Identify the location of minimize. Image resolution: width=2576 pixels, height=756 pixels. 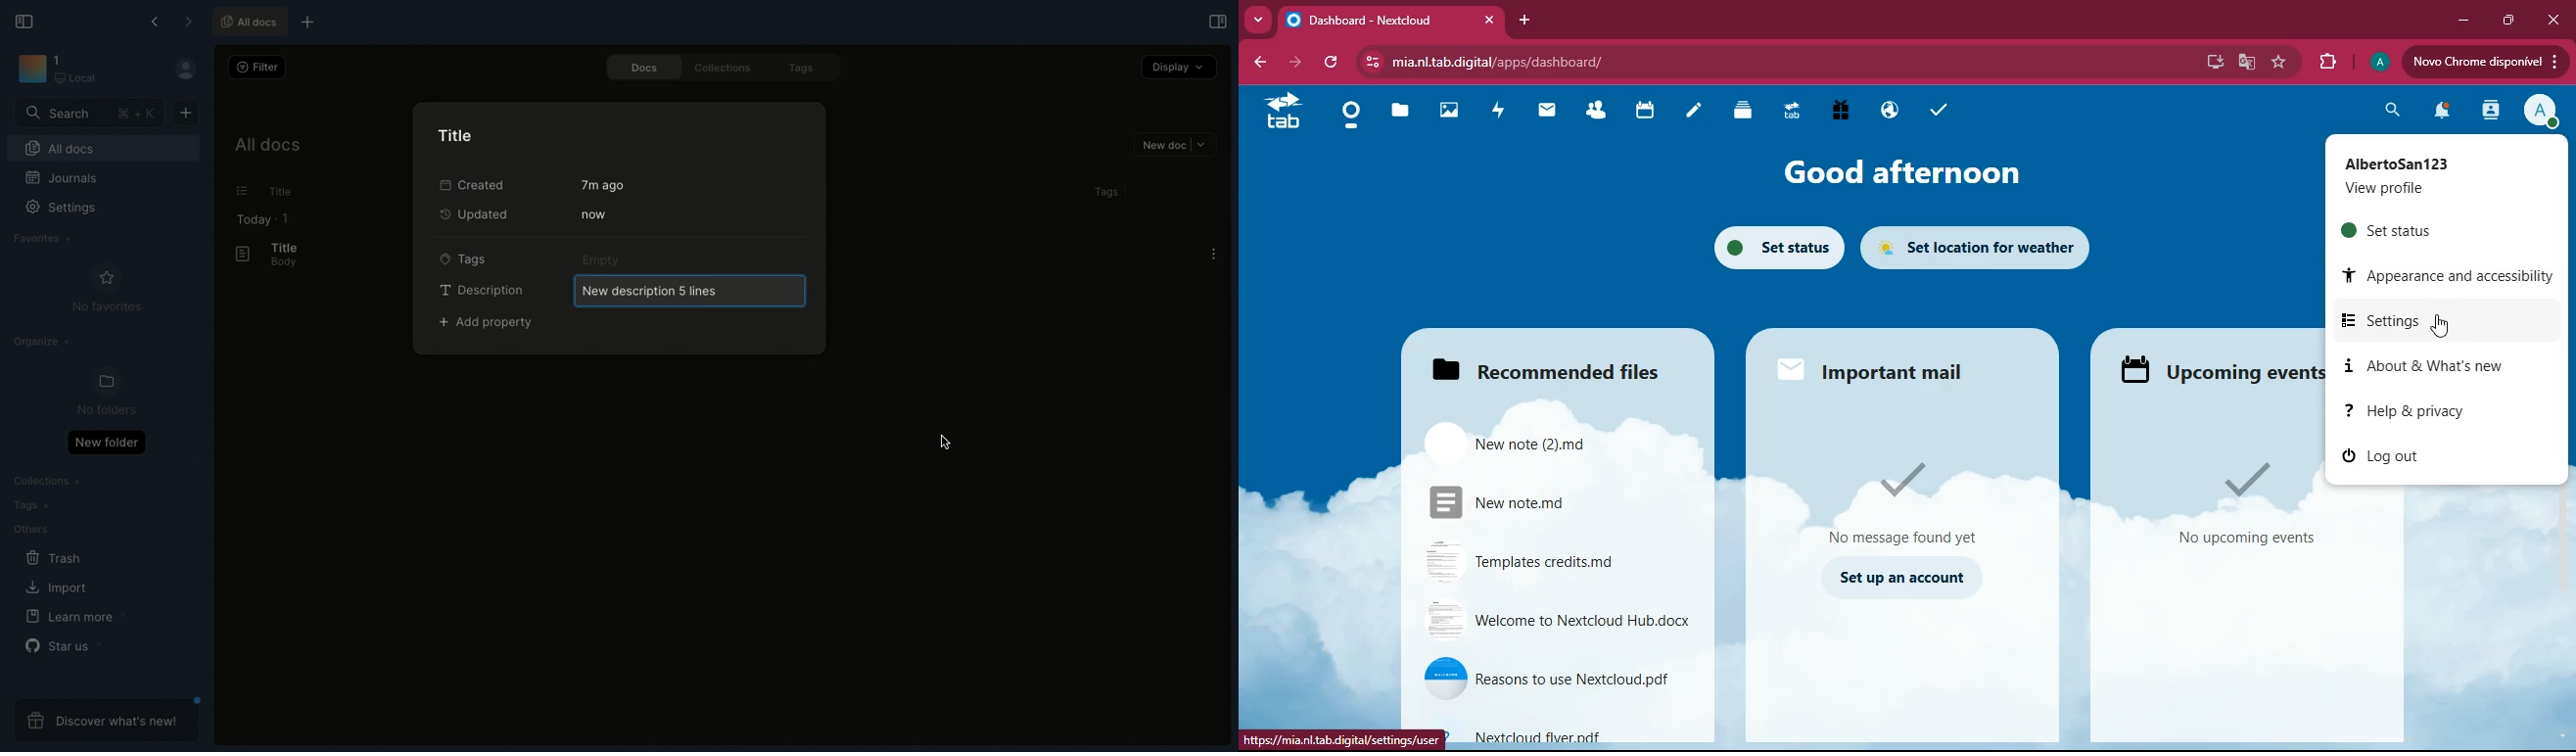
(2459, 20).